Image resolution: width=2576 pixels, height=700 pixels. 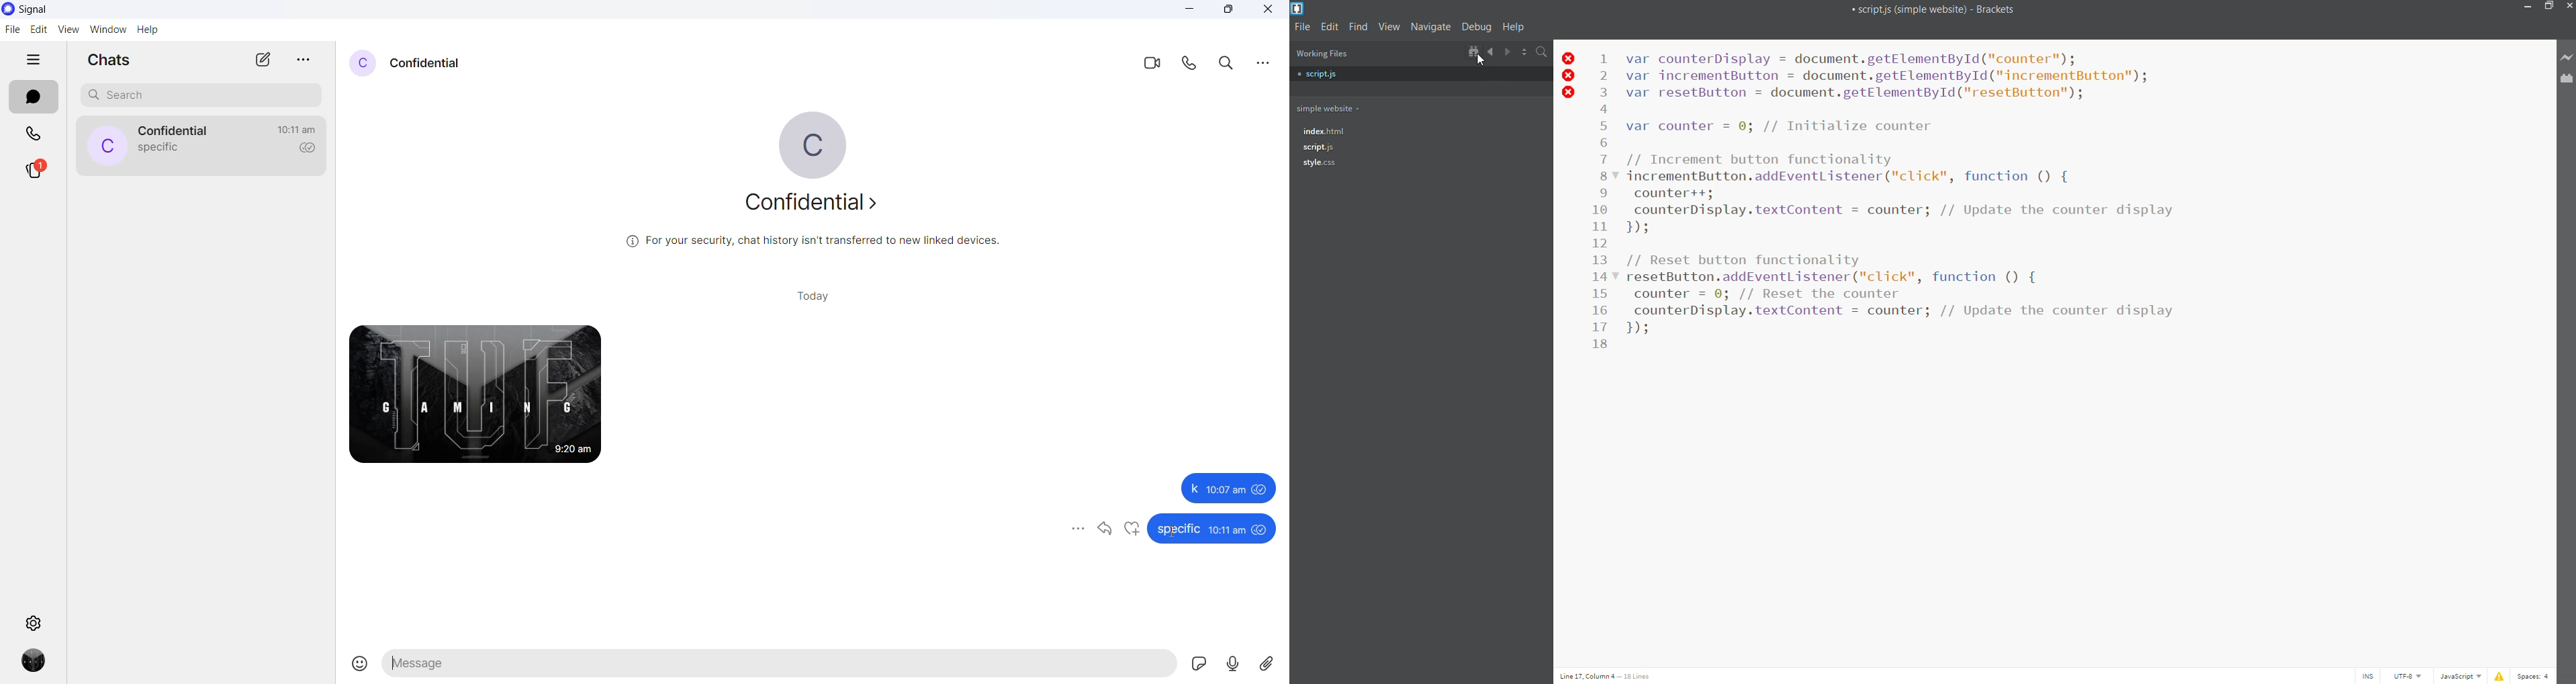 I want to click on cursor, so click(x=1480, y=59).